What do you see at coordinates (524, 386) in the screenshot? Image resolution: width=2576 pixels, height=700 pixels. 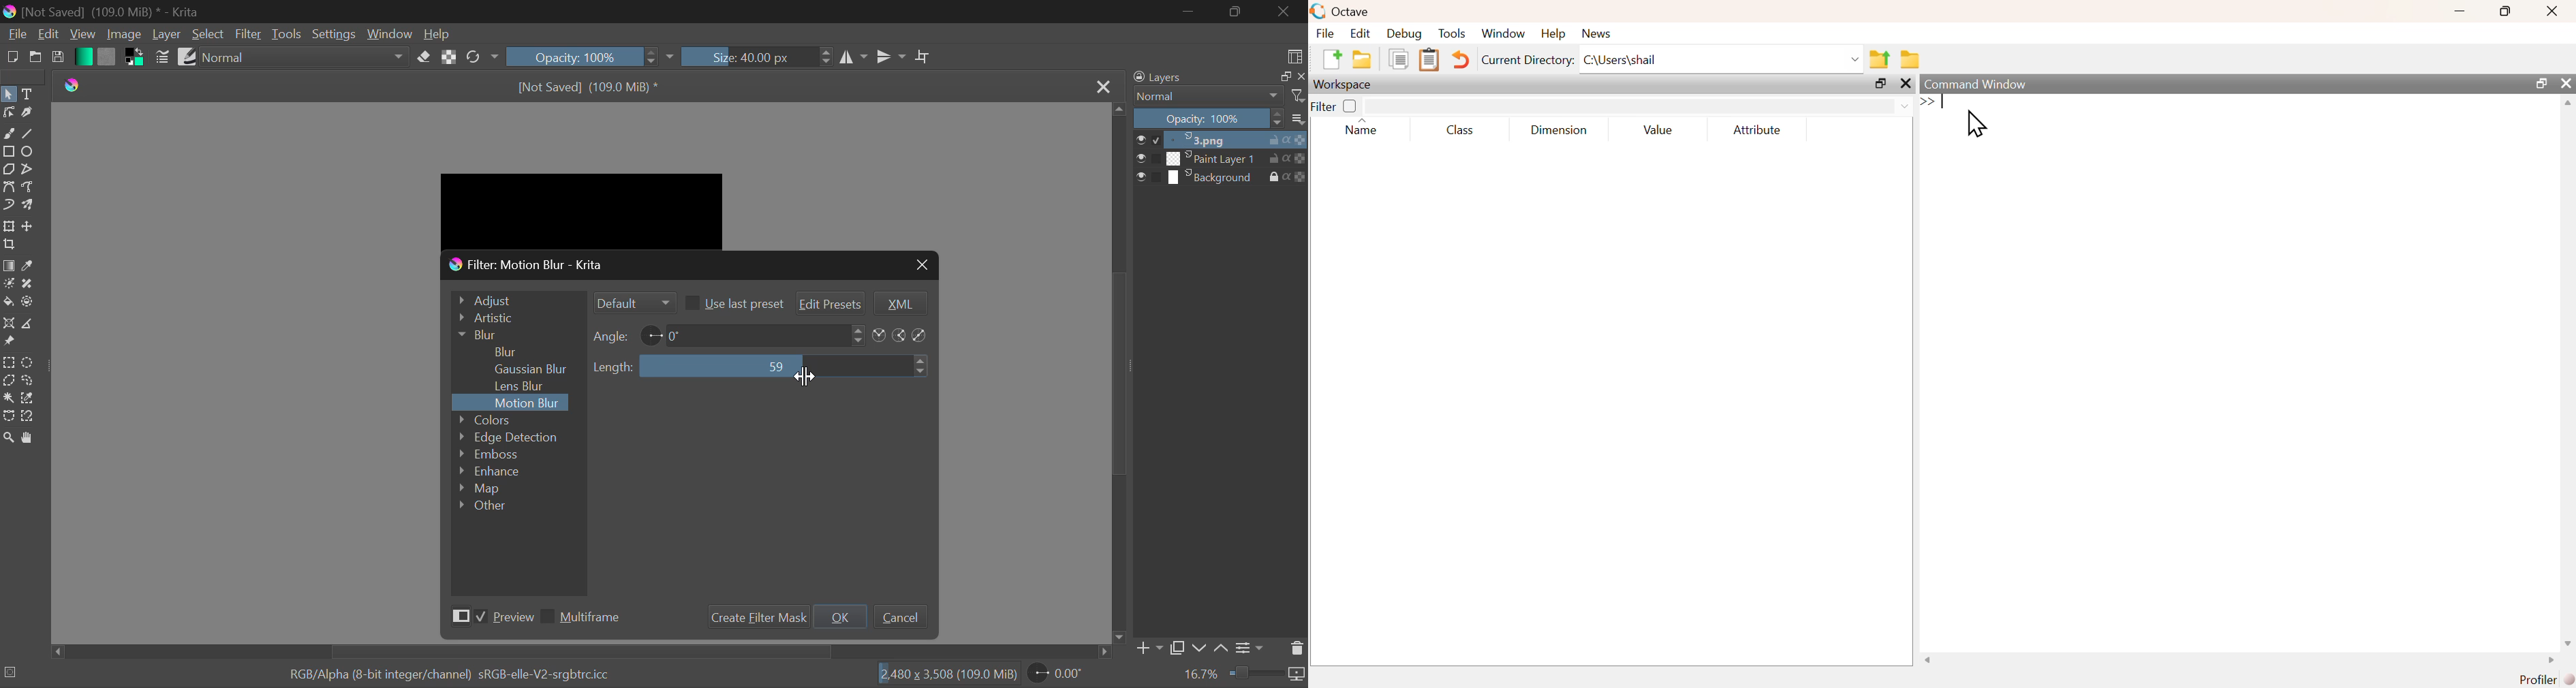 I see `Lens` at bounding box center [524, 386].